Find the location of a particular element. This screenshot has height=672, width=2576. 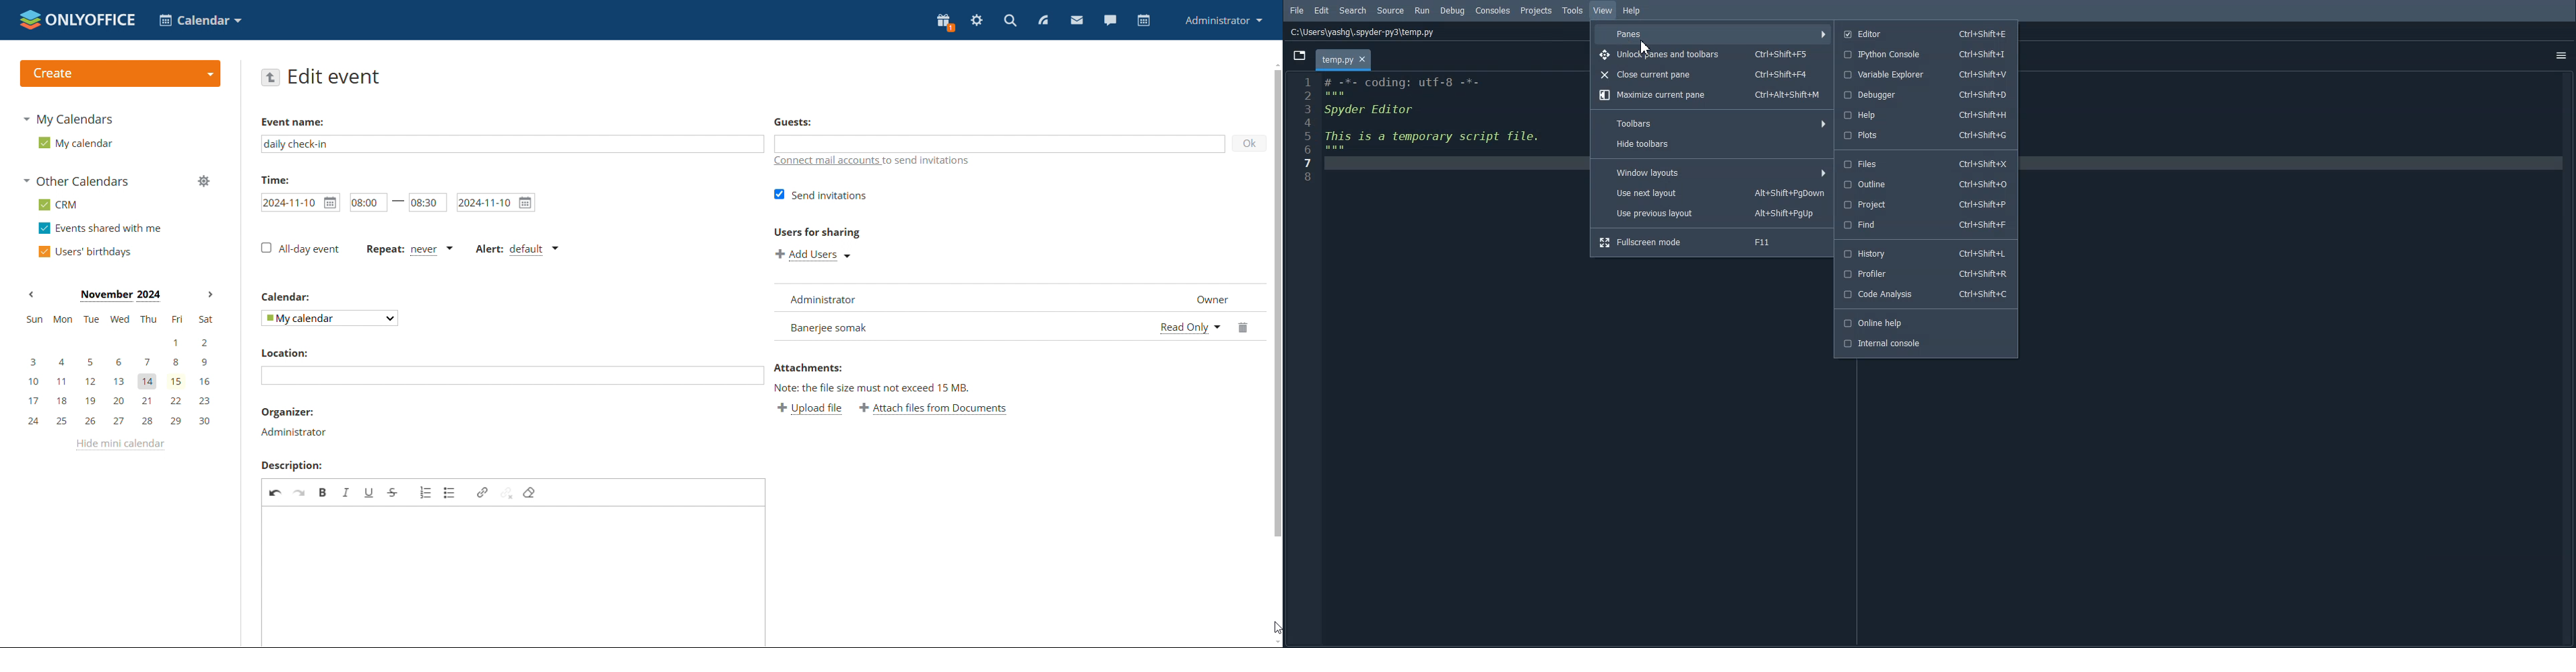

administrator is located at coordinates (293, 432).